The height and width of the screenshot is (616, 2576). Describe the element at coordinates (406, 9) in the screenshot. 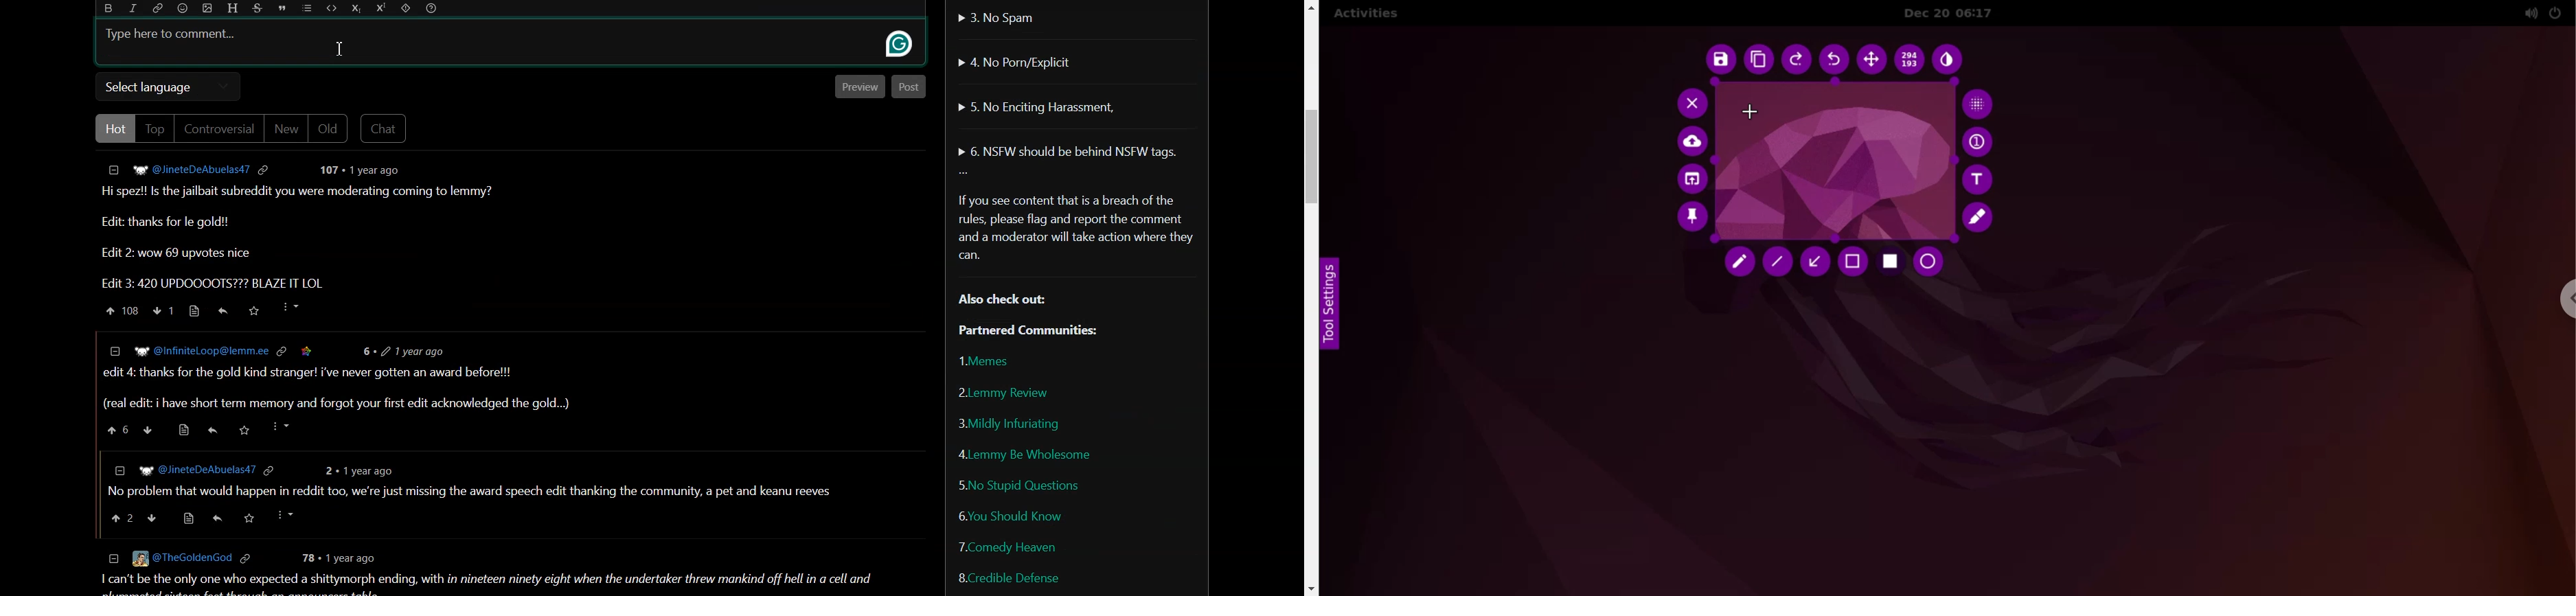

I see `Spoiler` at that location.